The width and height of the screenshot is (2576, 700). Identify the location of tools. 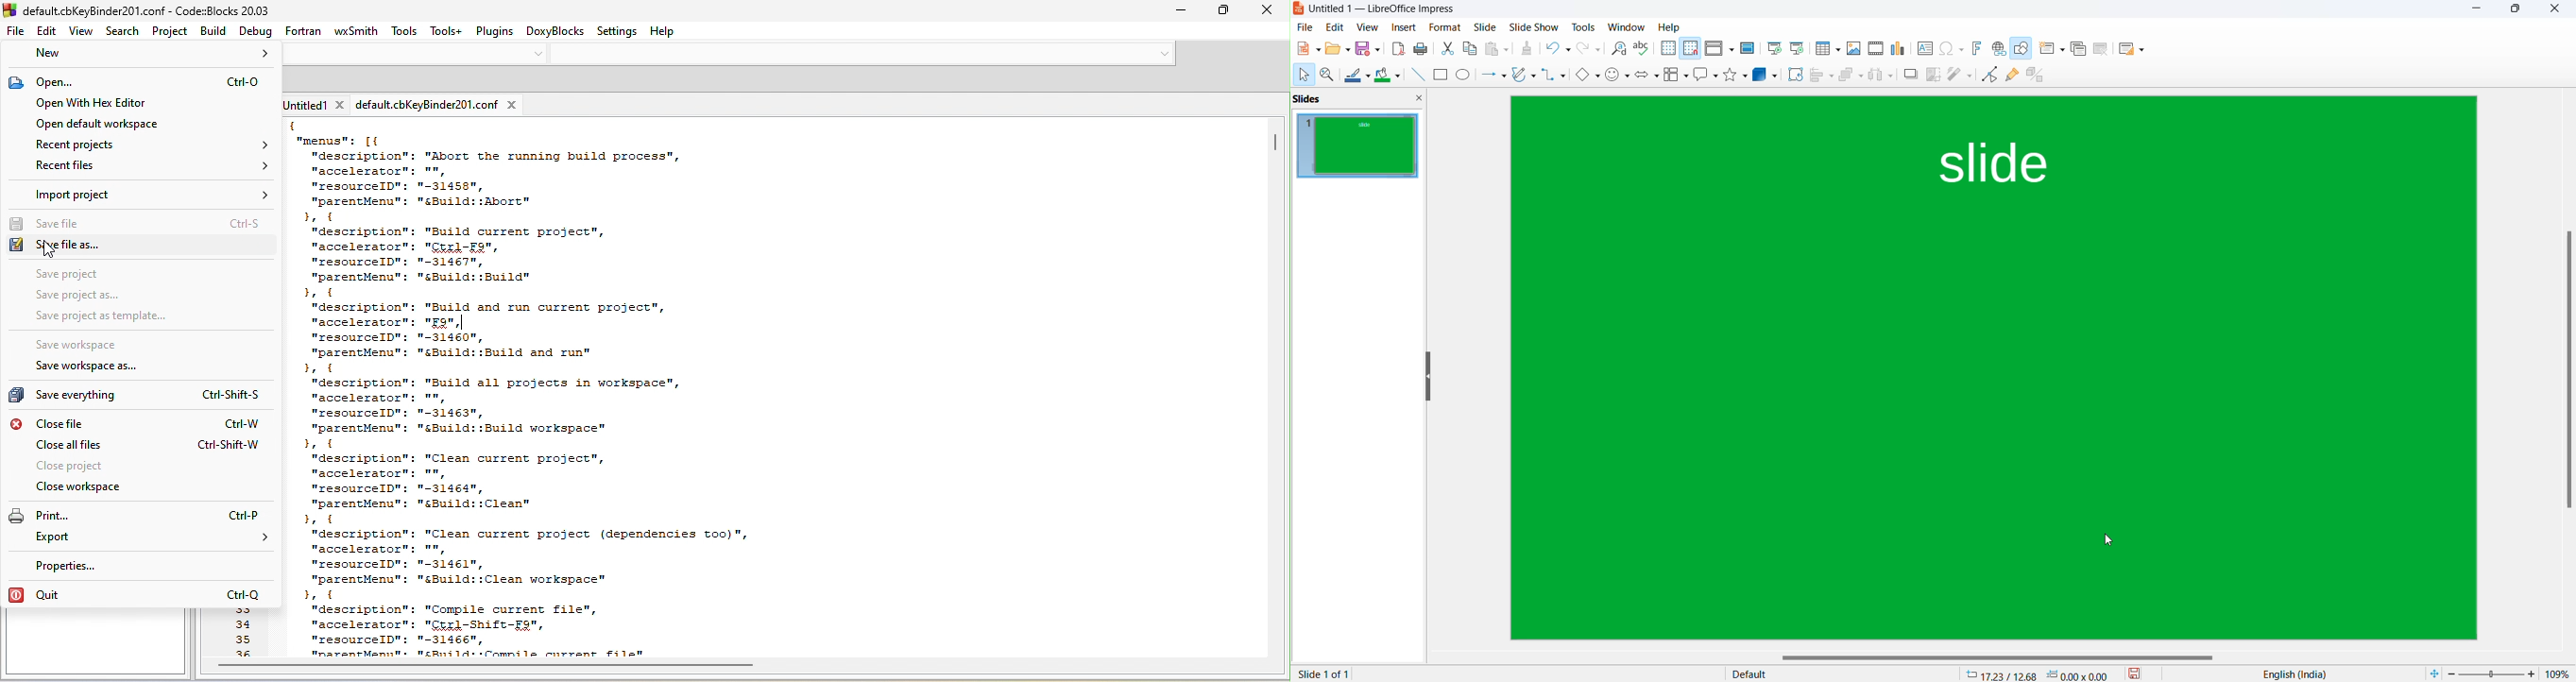
(1584, 26).